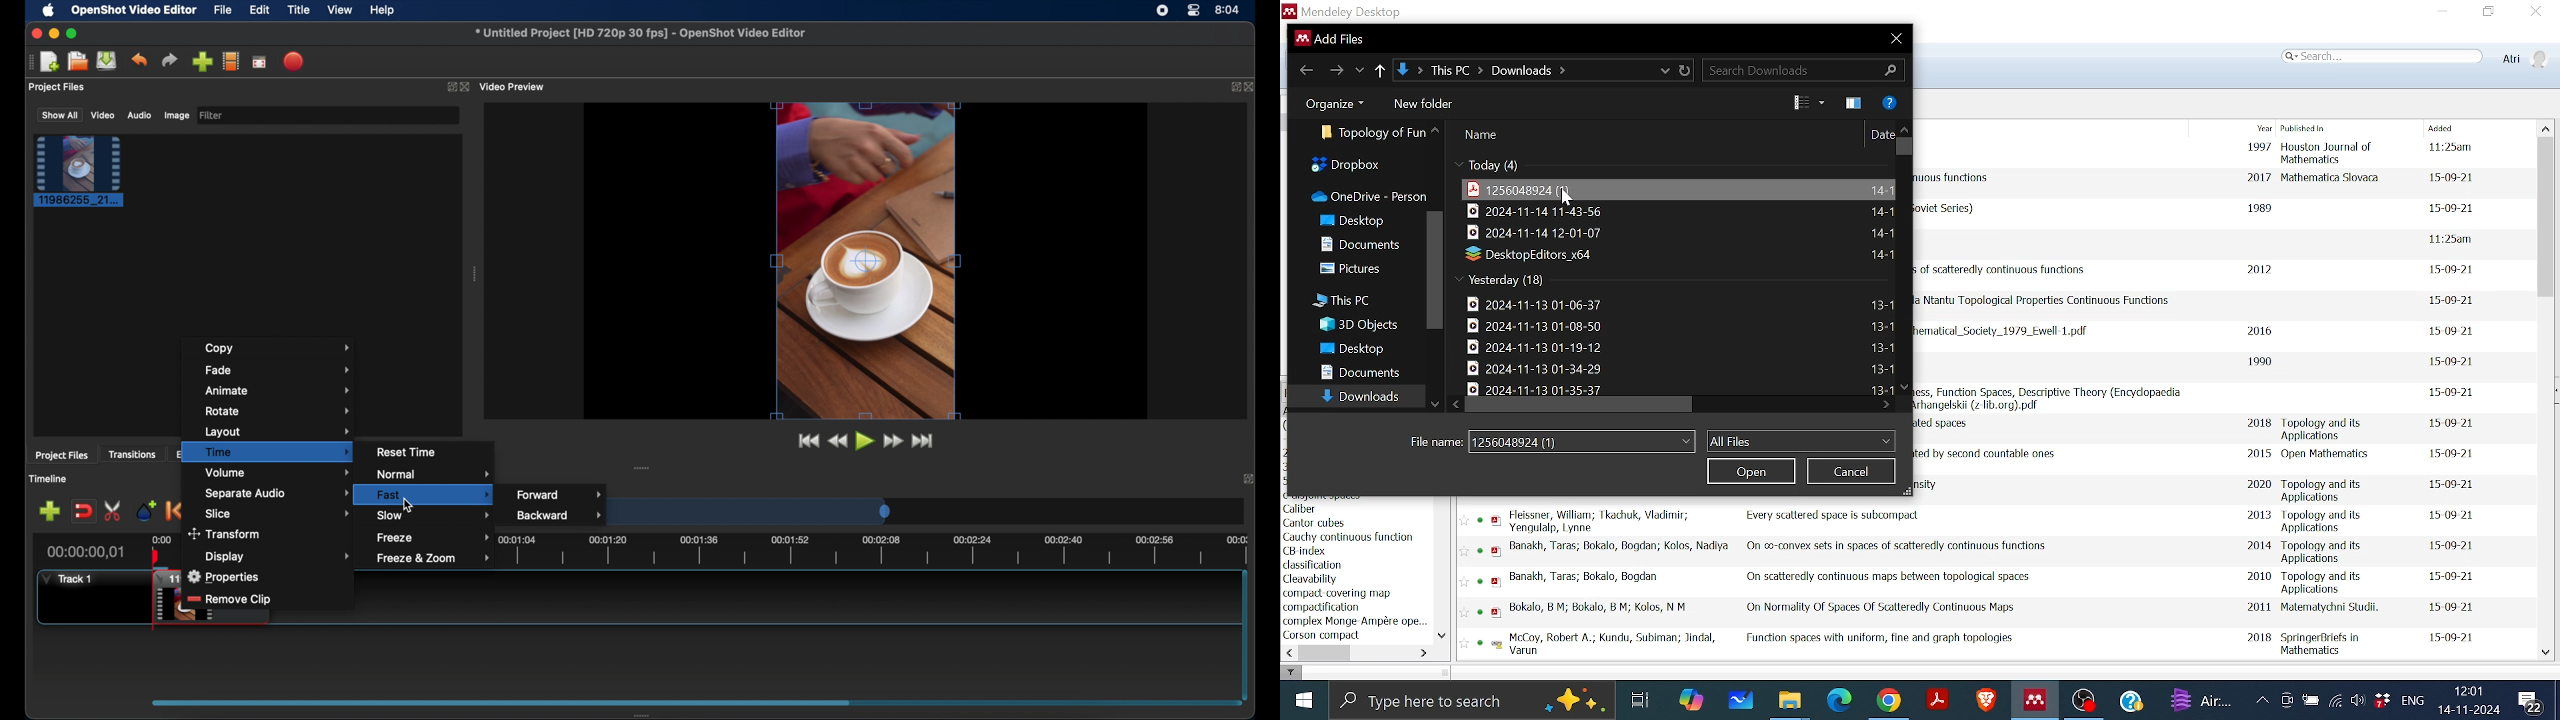  What do you see at coordinates (1344, 300) in the screenshot?
I see `This PC` at bounding box center [1344, 300].